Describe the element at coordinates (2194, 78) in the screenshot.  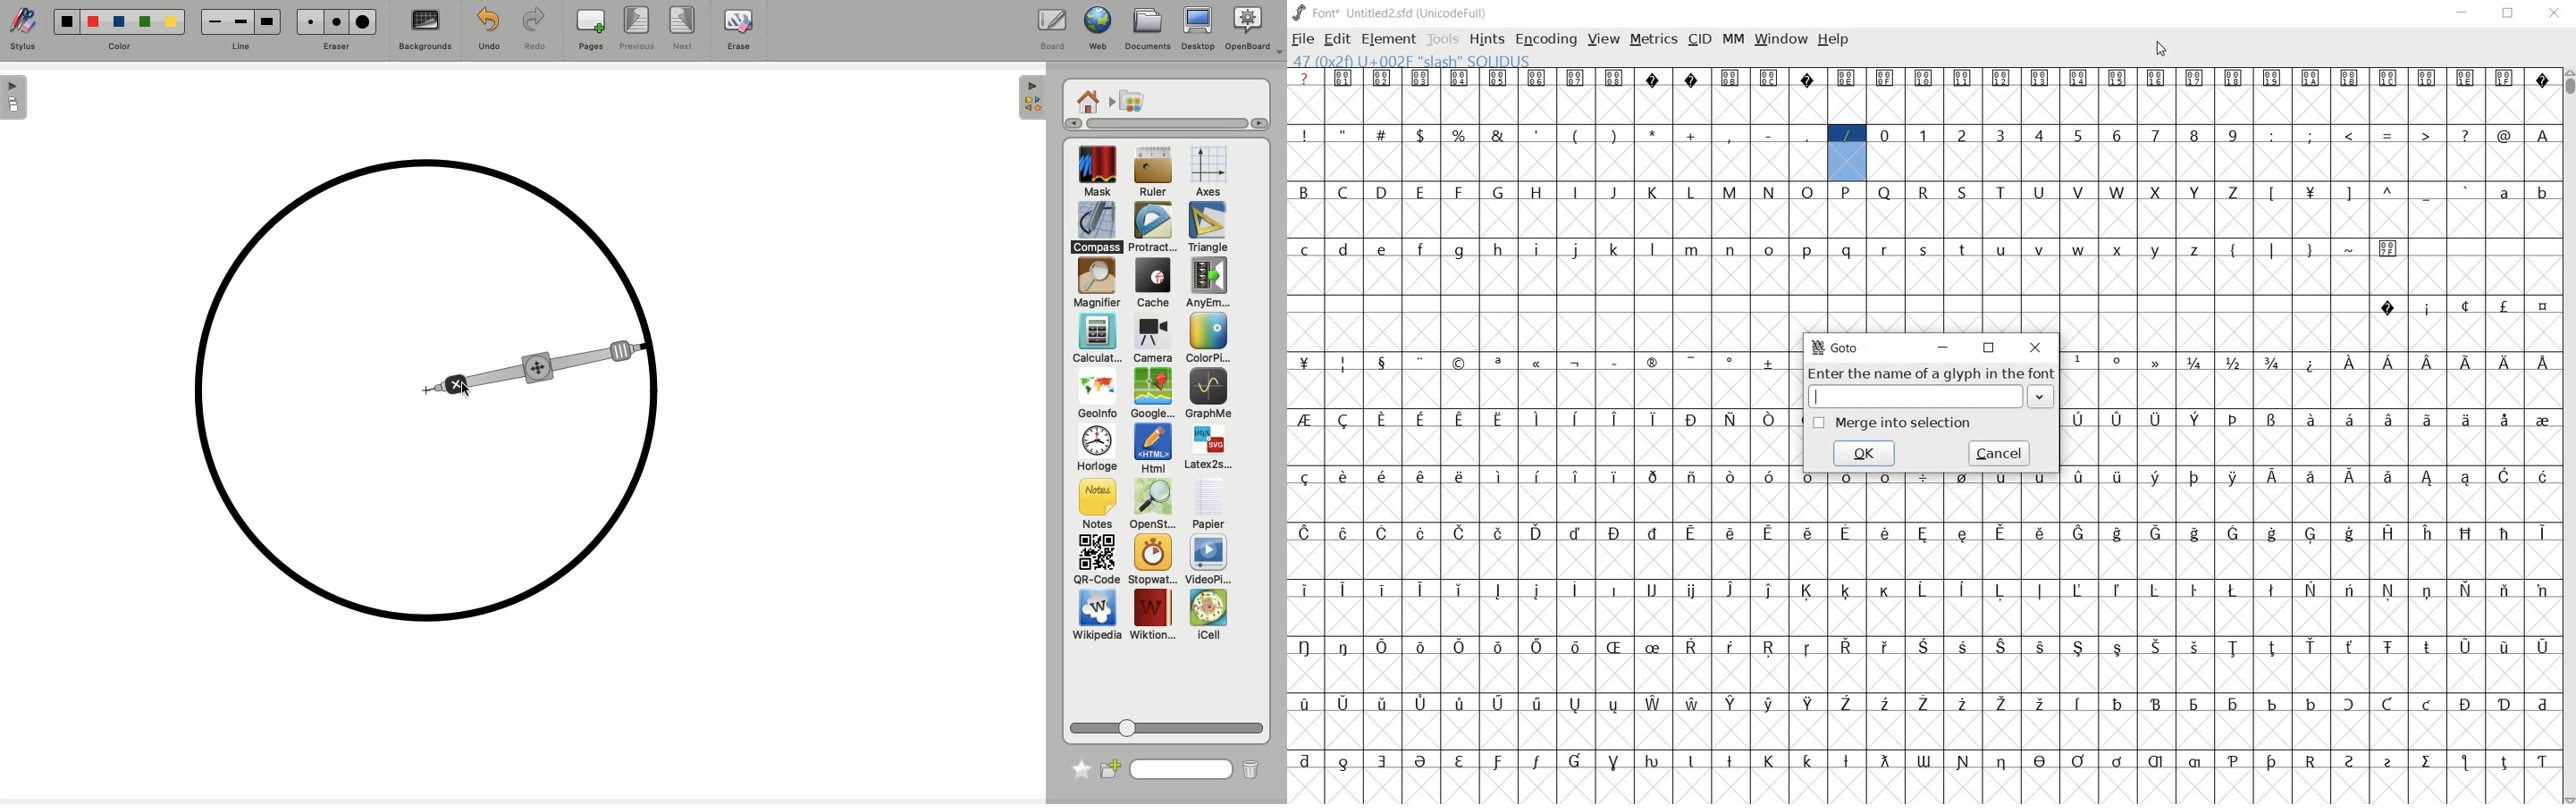
I see `glyph` at that location.